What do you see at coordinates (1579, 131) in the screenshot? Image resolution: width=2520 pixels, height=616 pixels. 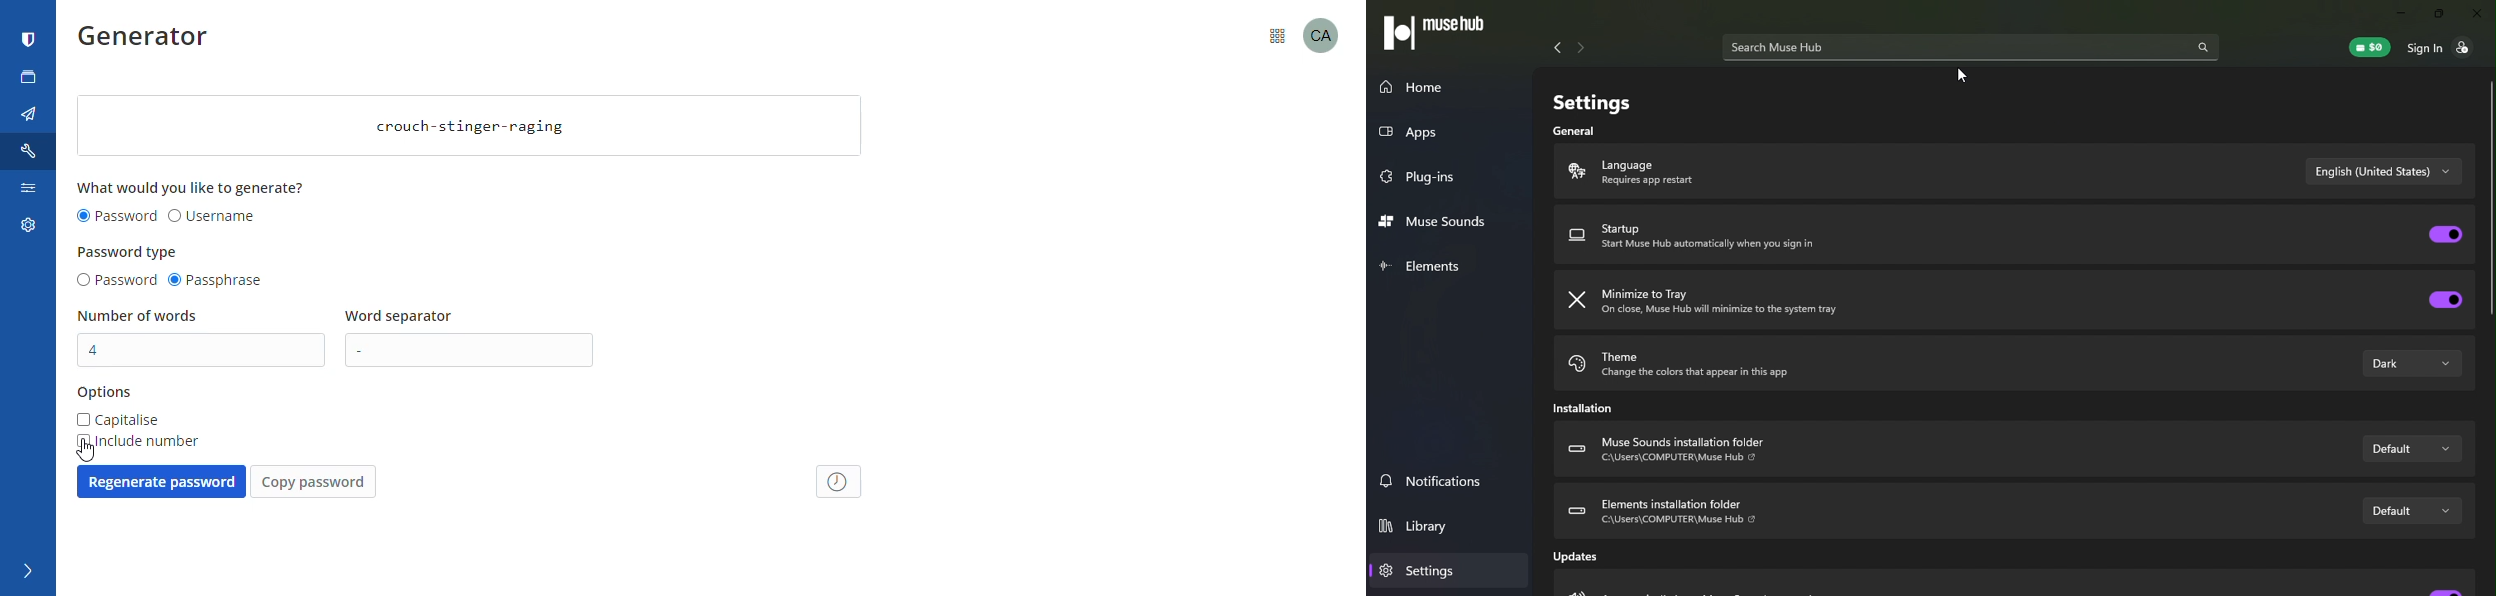 I see `General` at bounding box center [1579, 131].